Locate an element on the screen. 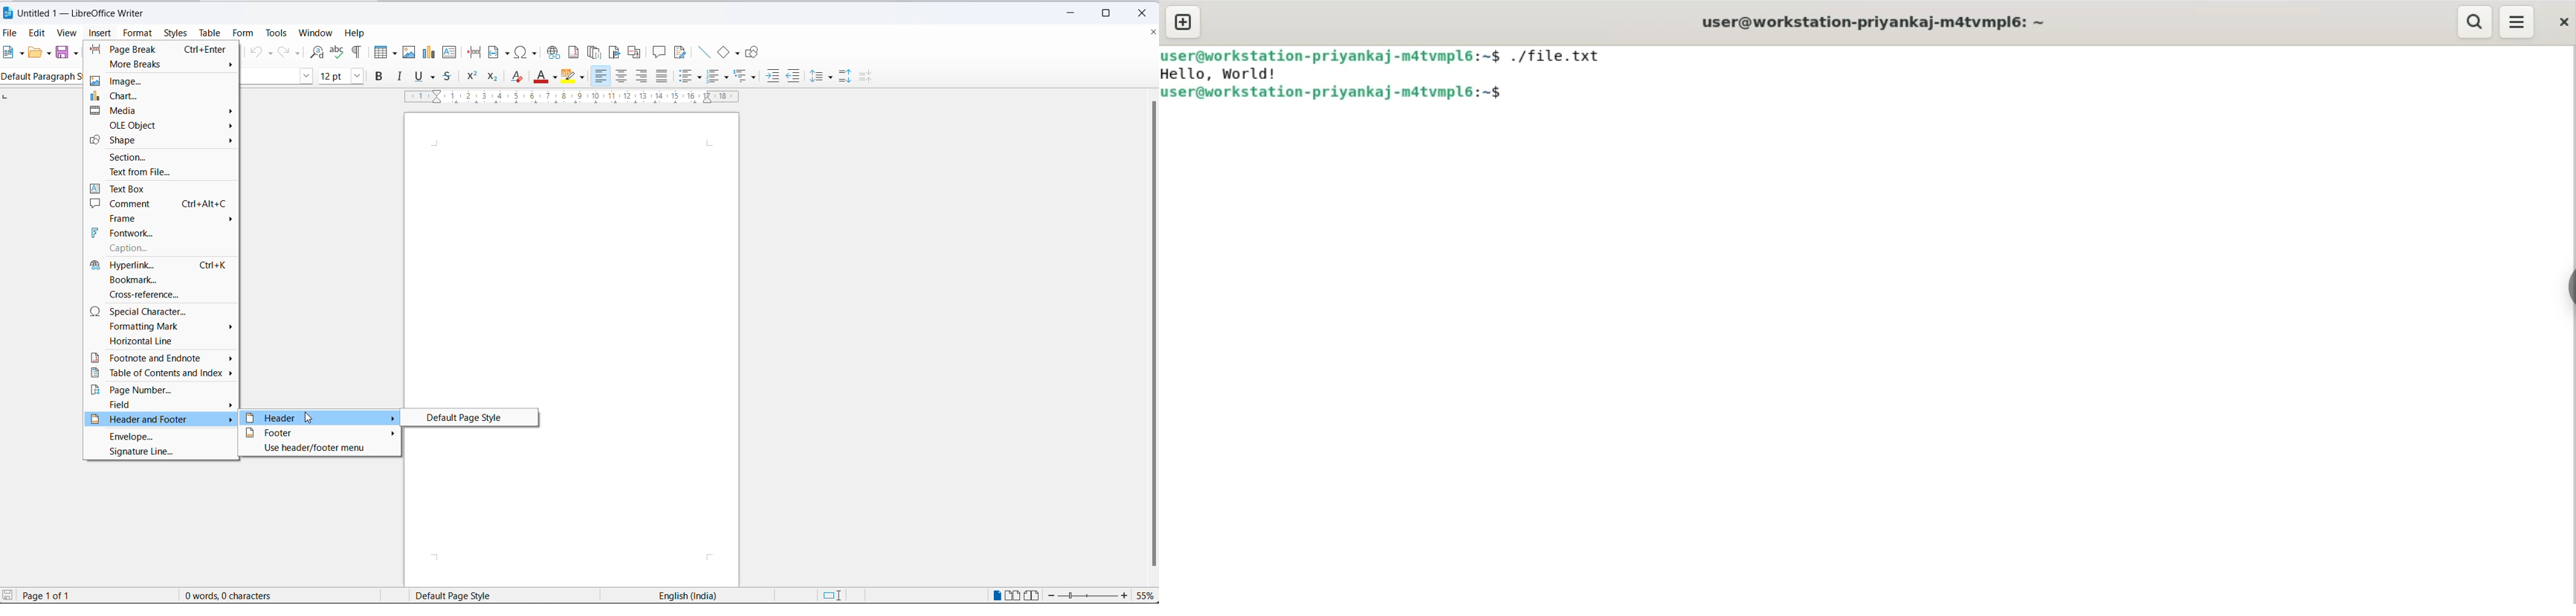 The width and height of the screenshot is (2576, 616). justified is located at coordinates (662, 77).